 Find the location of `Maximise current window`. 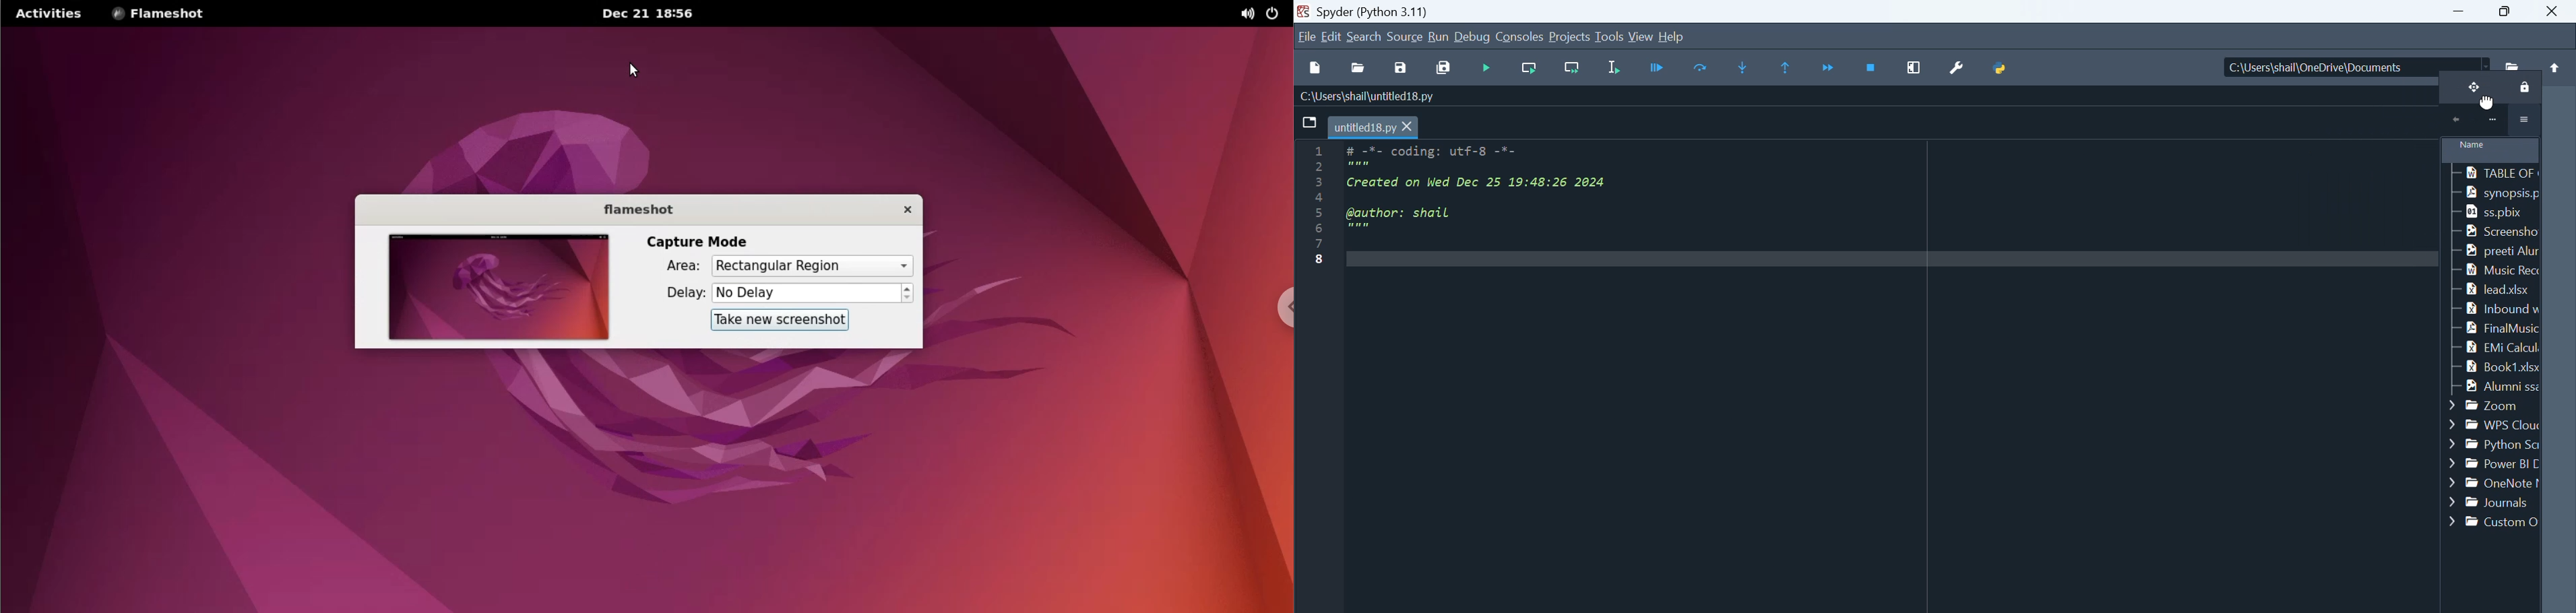

Maximise current window is located at coordinates (1916, 67).